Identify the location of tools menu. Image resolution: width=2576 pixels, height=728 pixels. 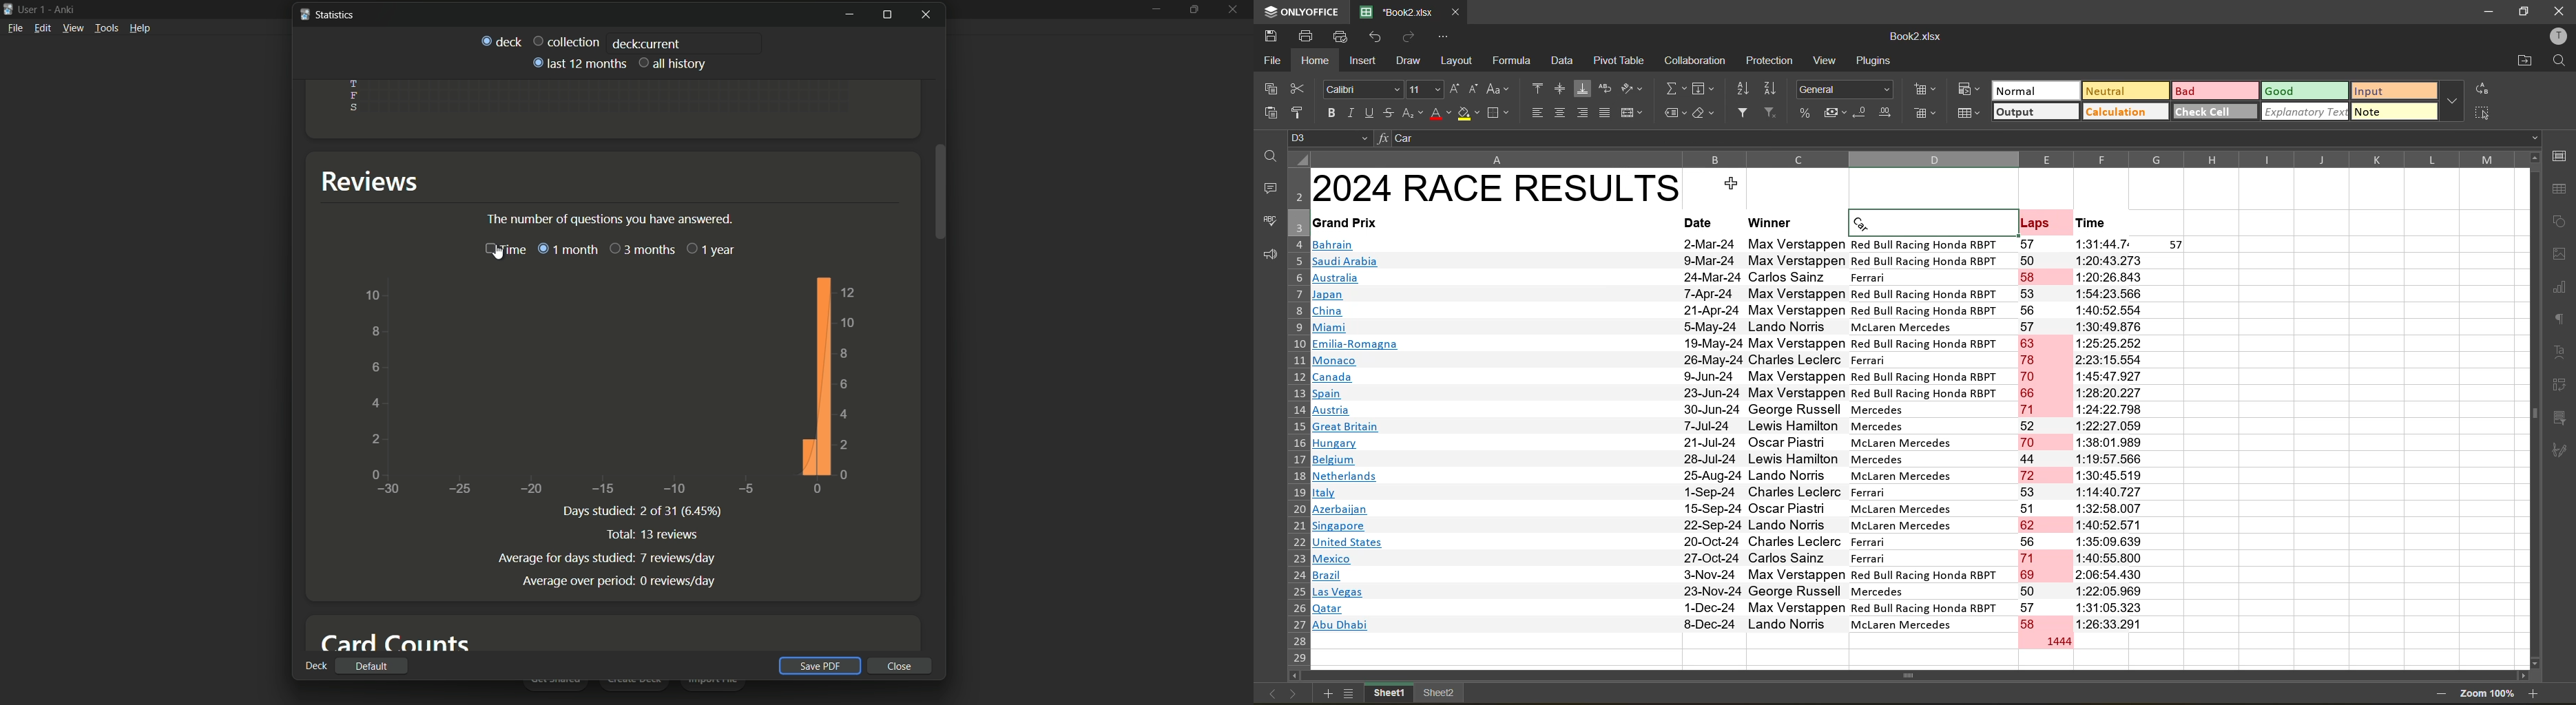
(107, 27).